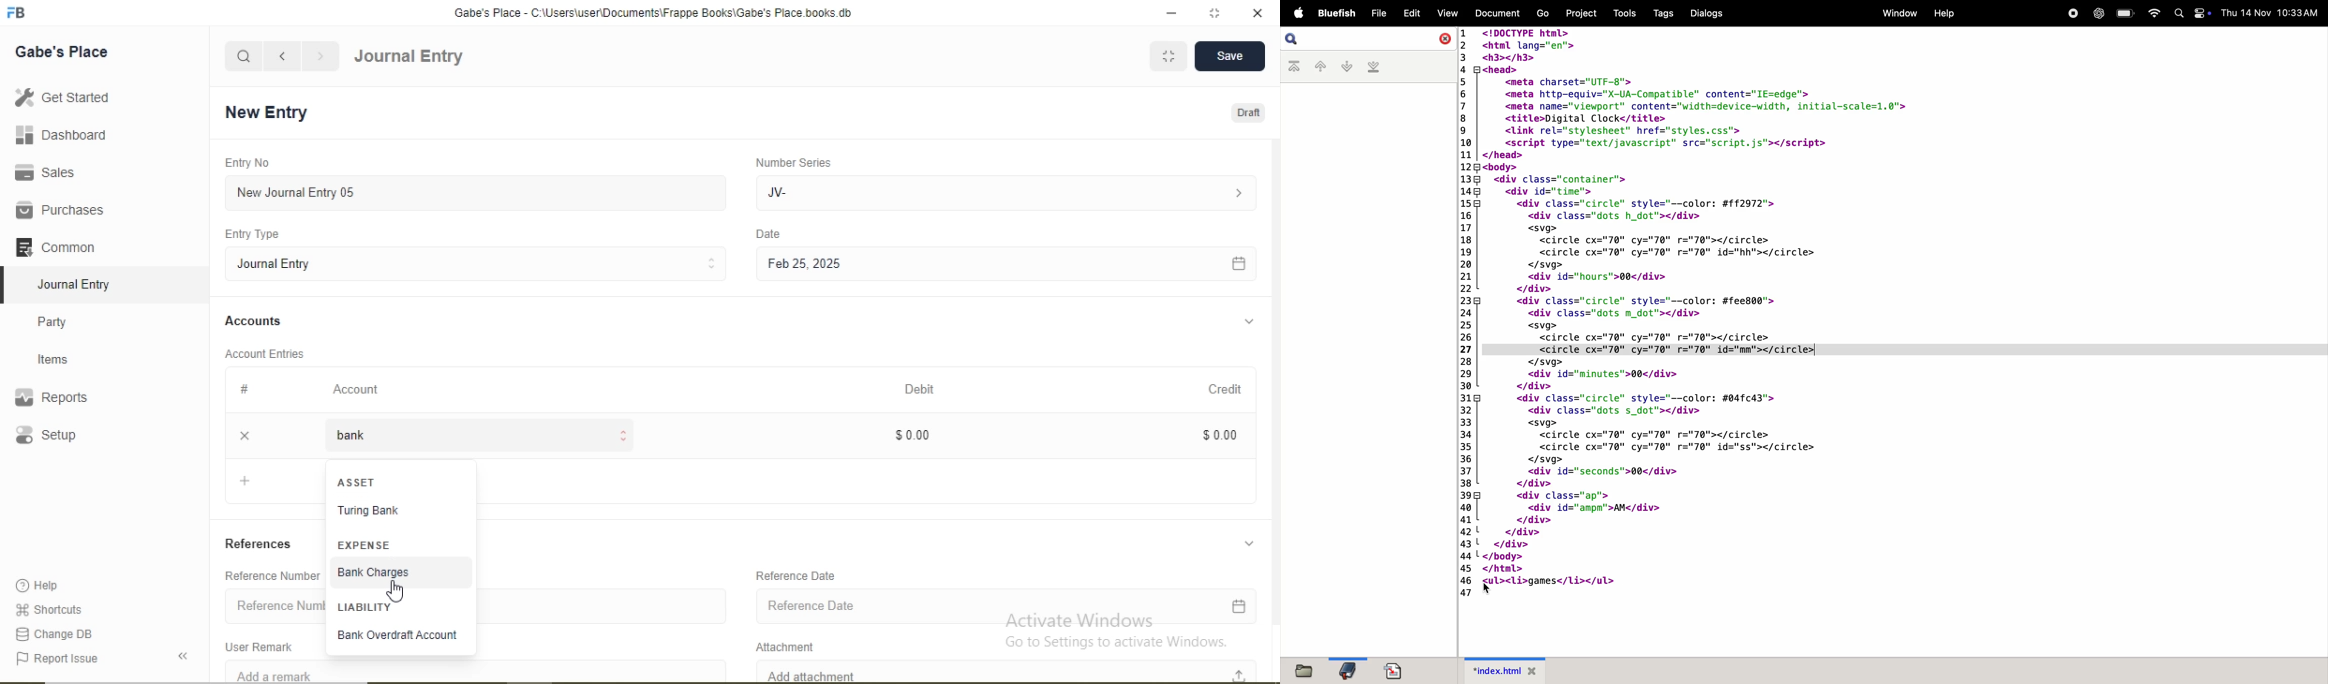  I want to click on Bank Overdraft Account, so click(398, 639).